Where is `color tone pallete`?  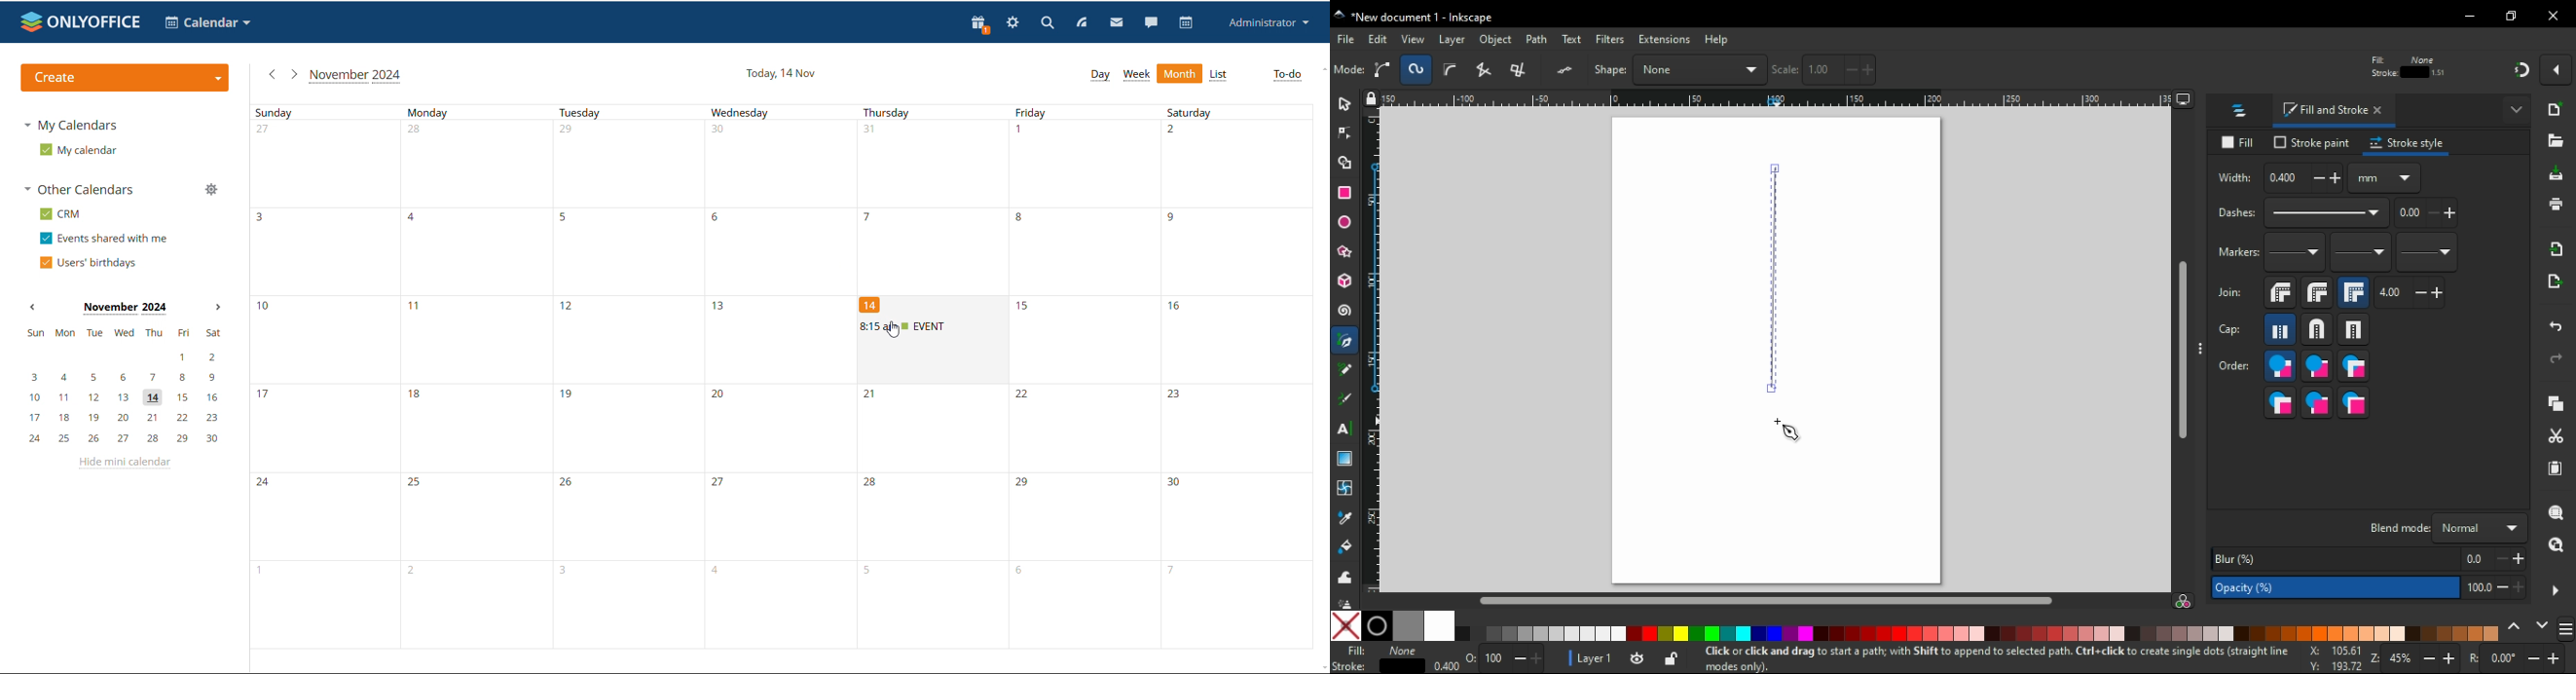
color tone pallete is located at coordinates (2330, 633).